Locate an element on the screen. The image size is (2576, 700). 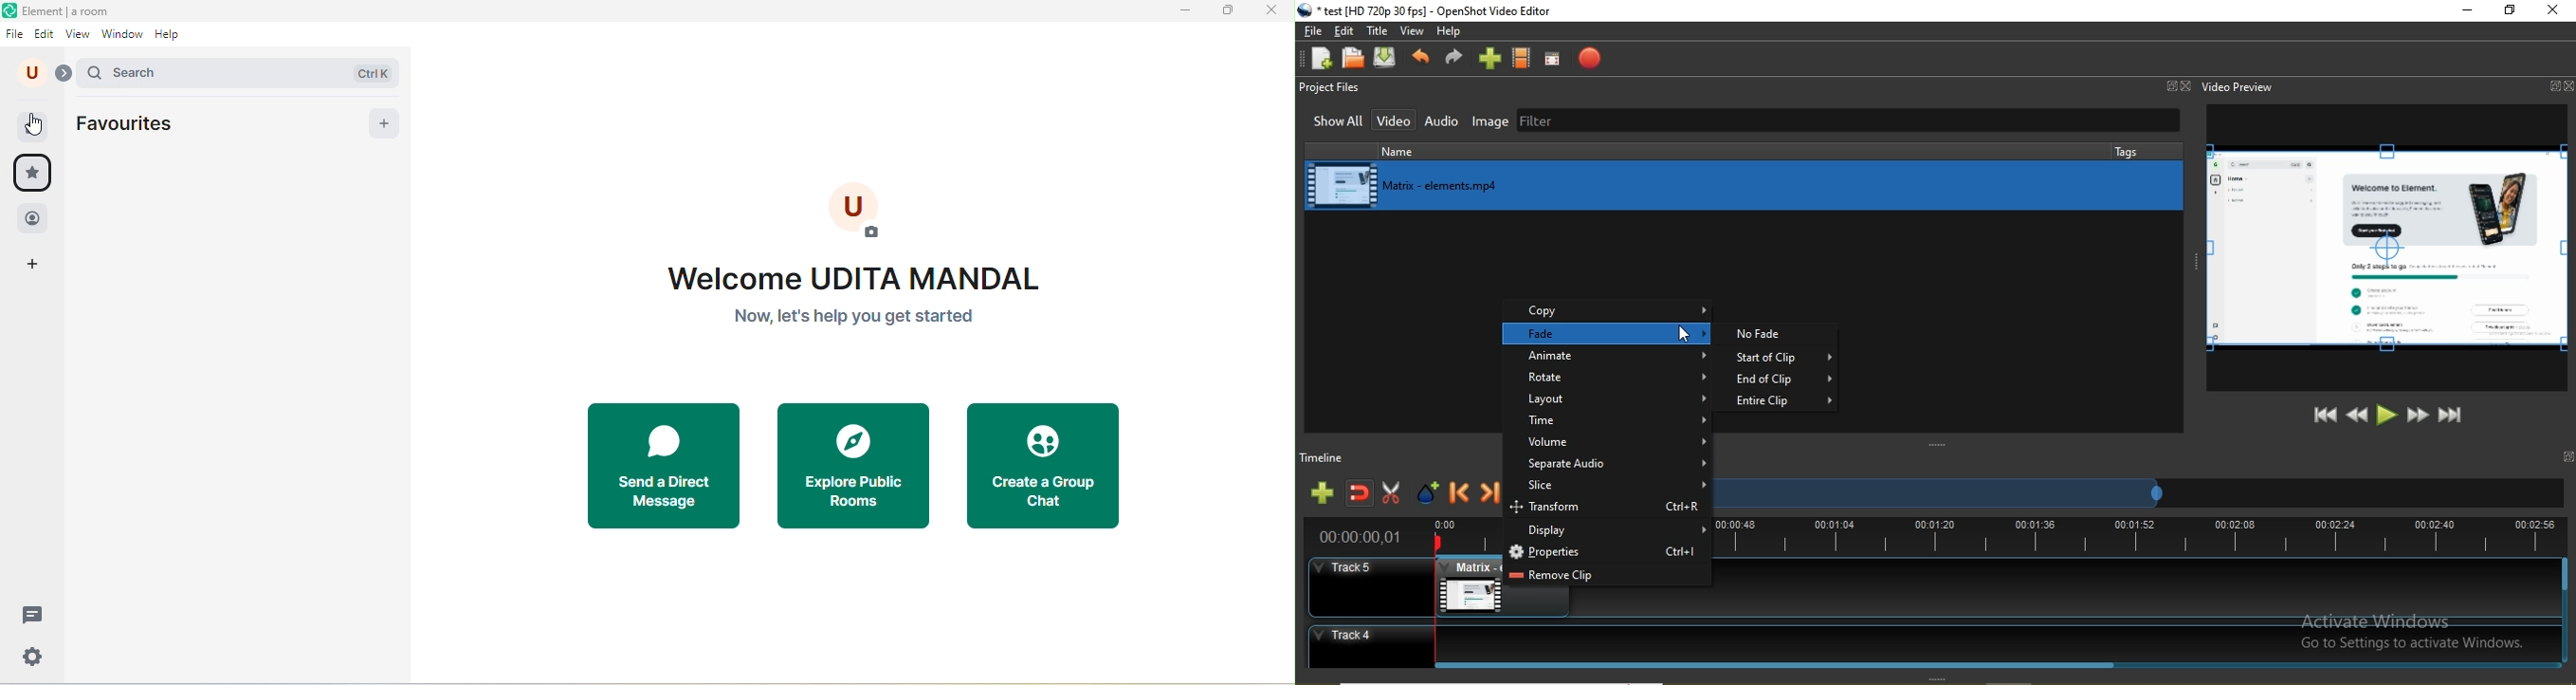
quick settings is located at coordinates (28, 657).